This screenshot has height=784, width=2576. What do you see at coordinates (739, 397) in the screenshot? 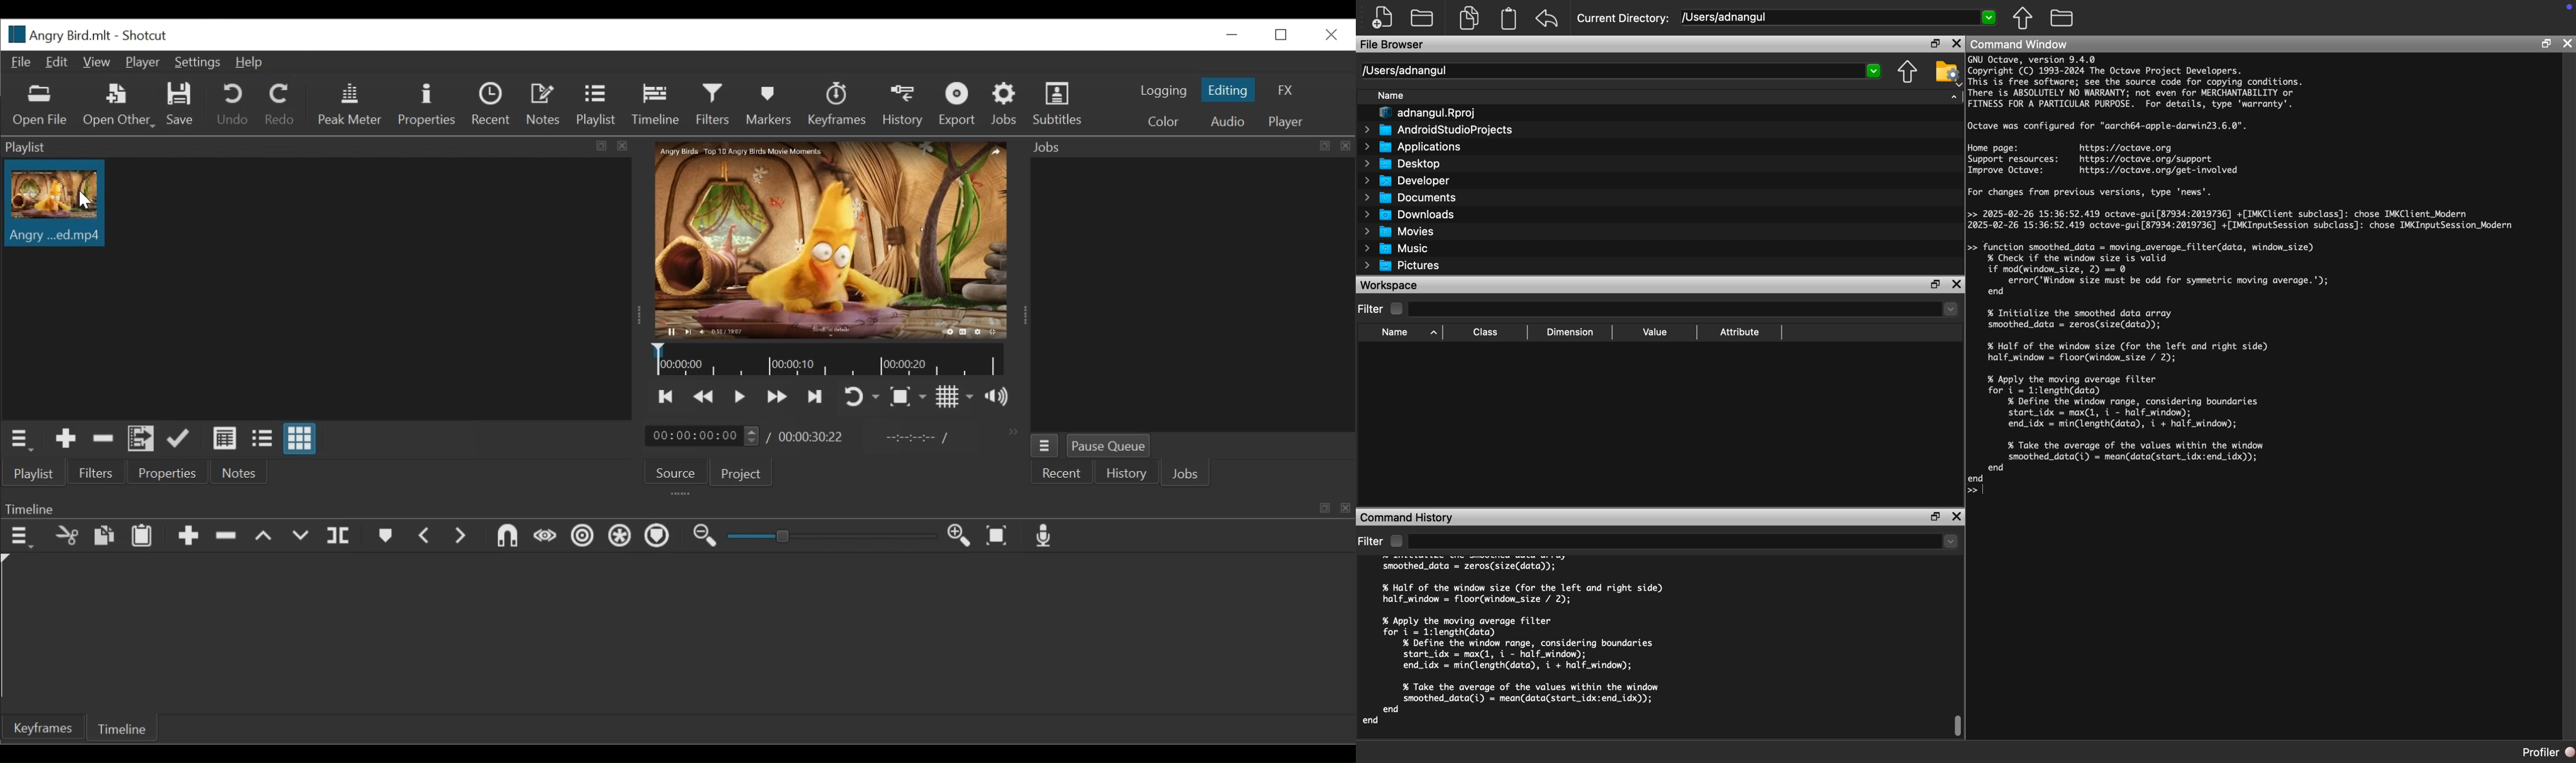
I see `Toggle play or pause (space)` at bounding box center [739, 397].